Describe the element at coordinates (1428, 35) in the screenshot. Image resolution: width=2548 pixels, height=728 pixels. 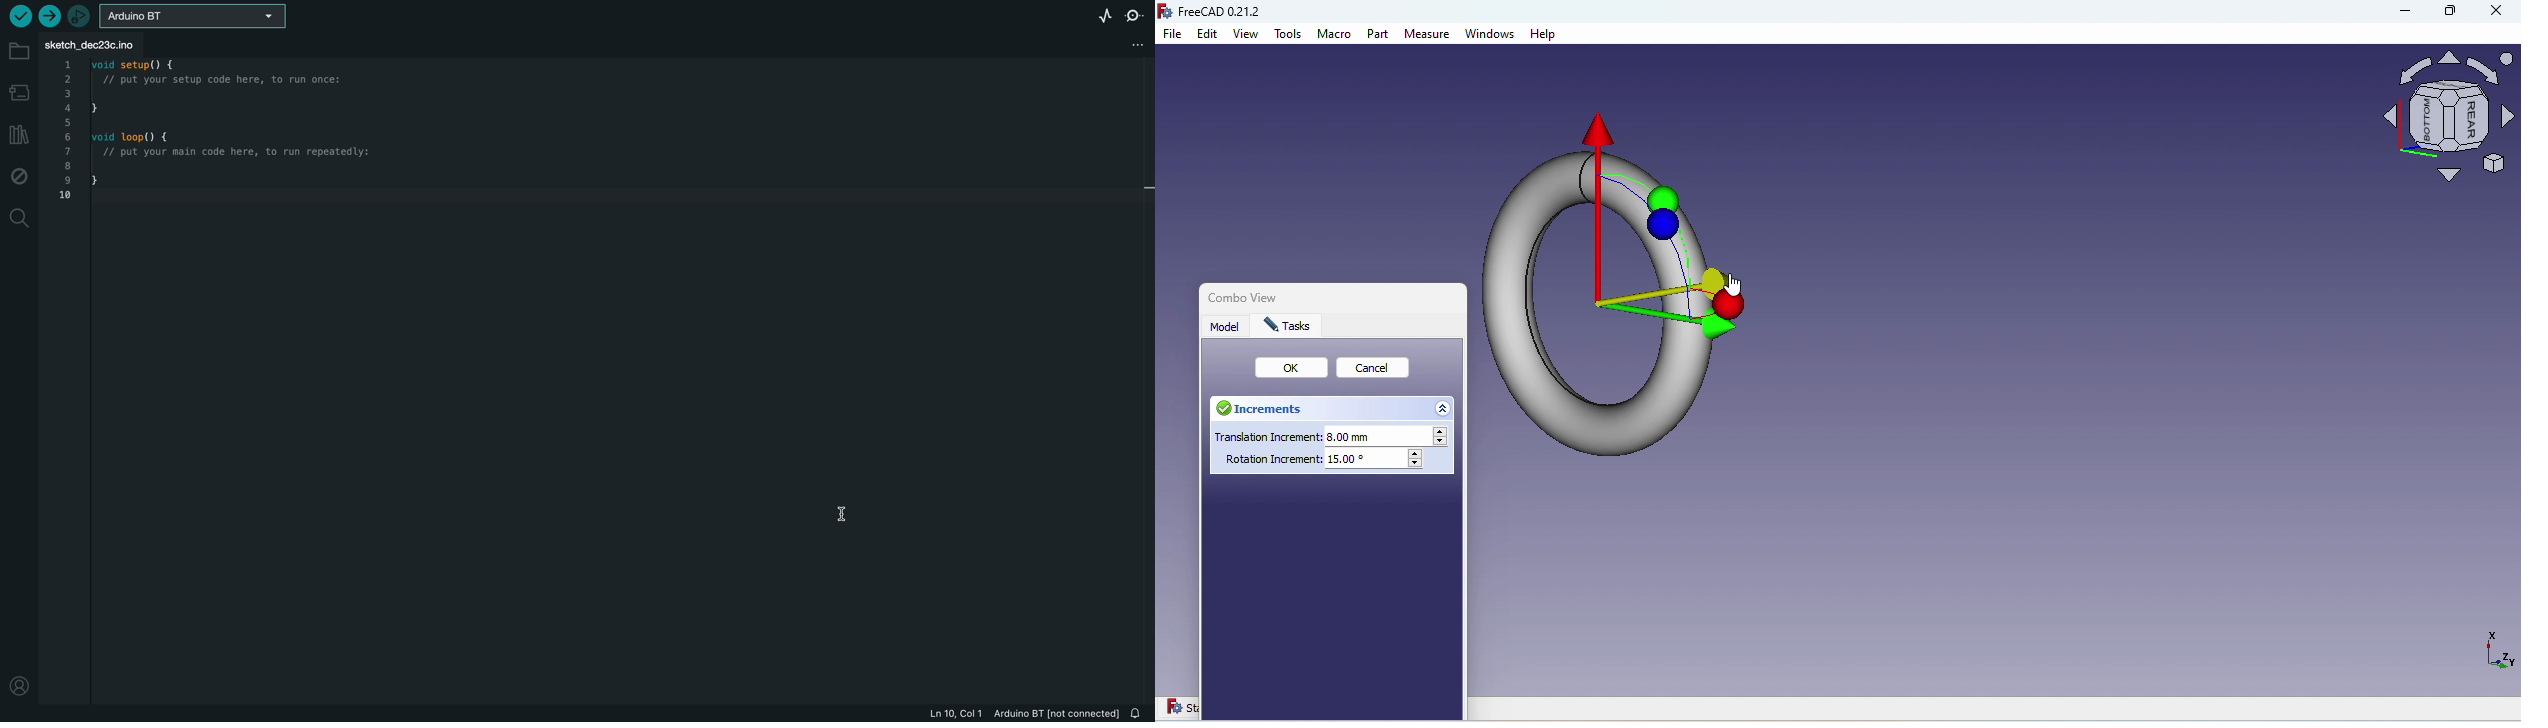
I see `Measure` at that location.